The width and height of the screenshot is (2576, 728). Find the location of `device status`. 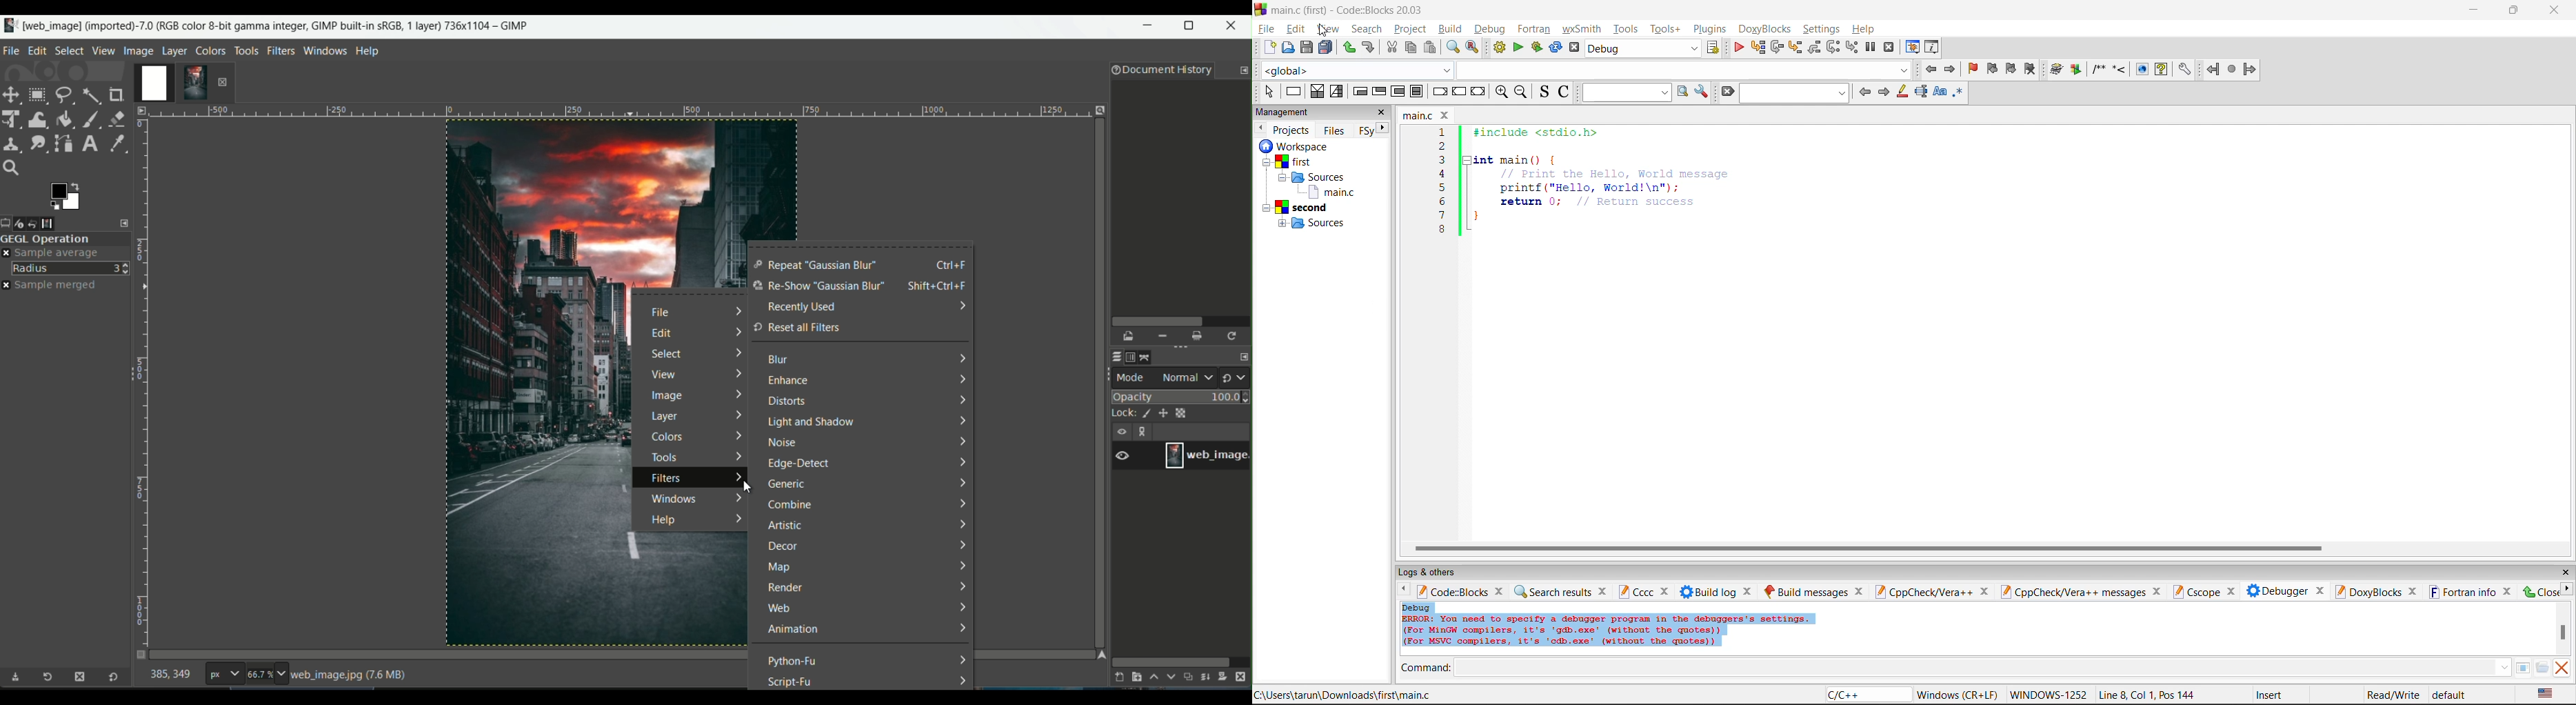

device status is located at coordinates (24, 223).